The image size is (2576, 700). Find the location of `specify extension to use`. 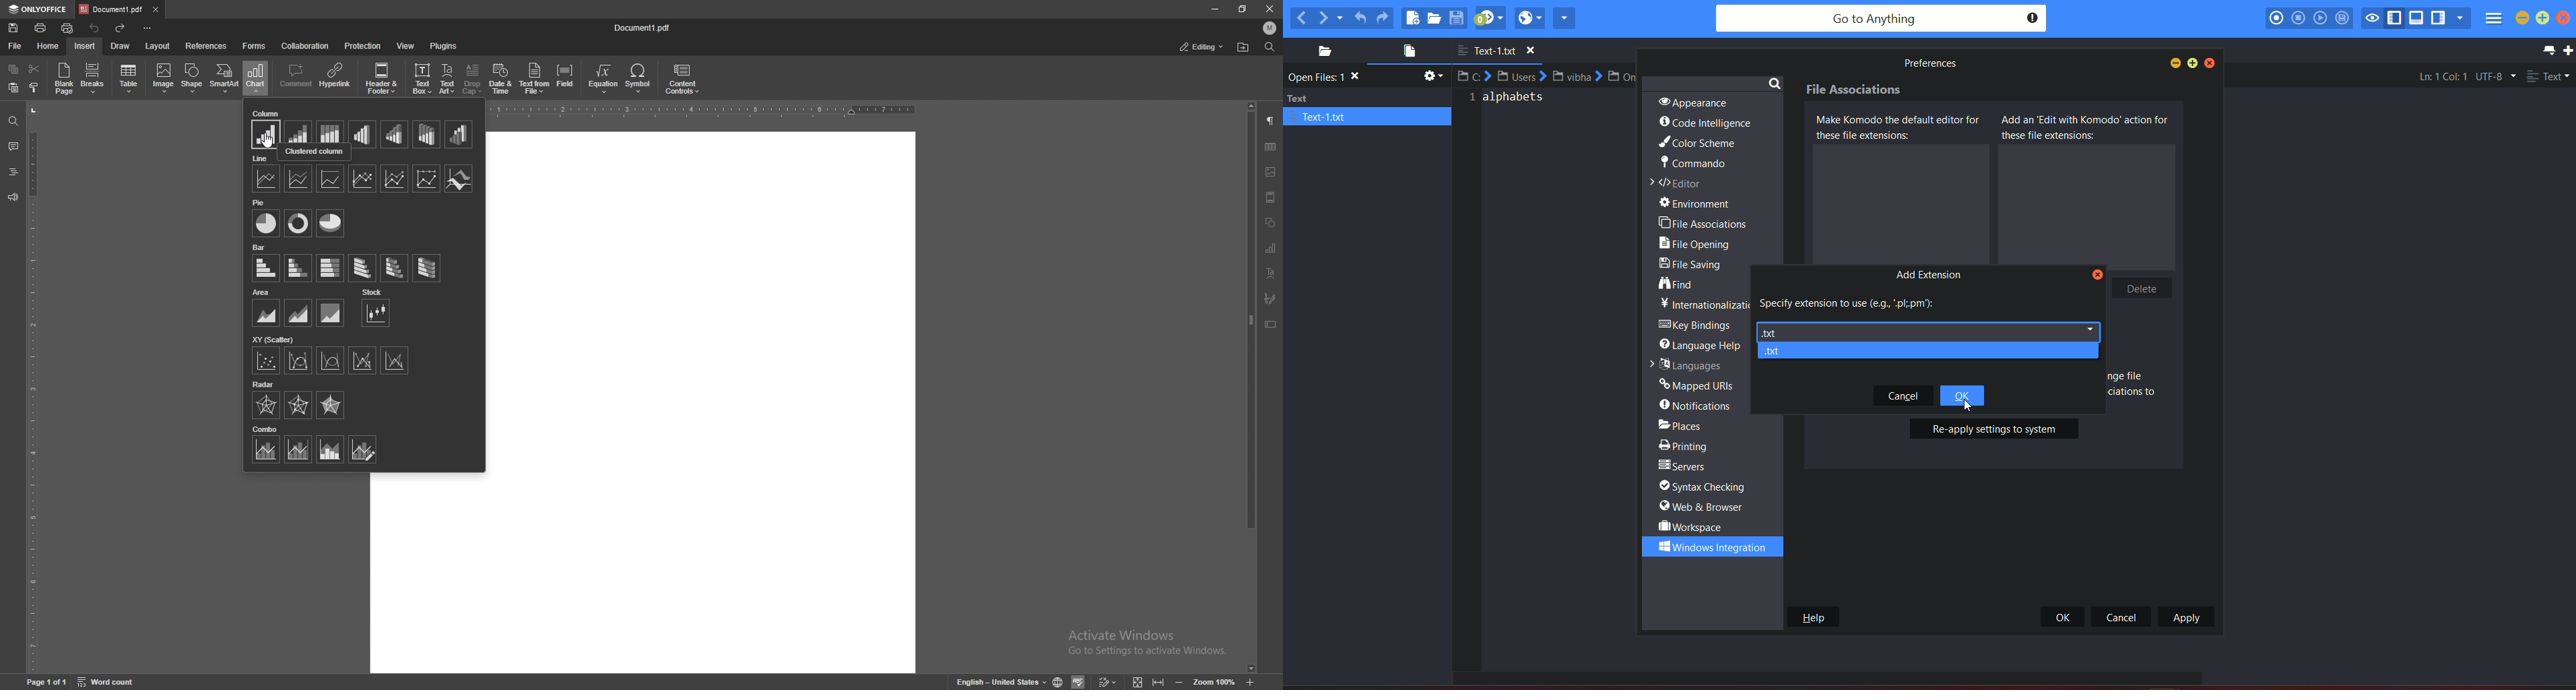

specify extension to use is located at coordinates (1847, 302).